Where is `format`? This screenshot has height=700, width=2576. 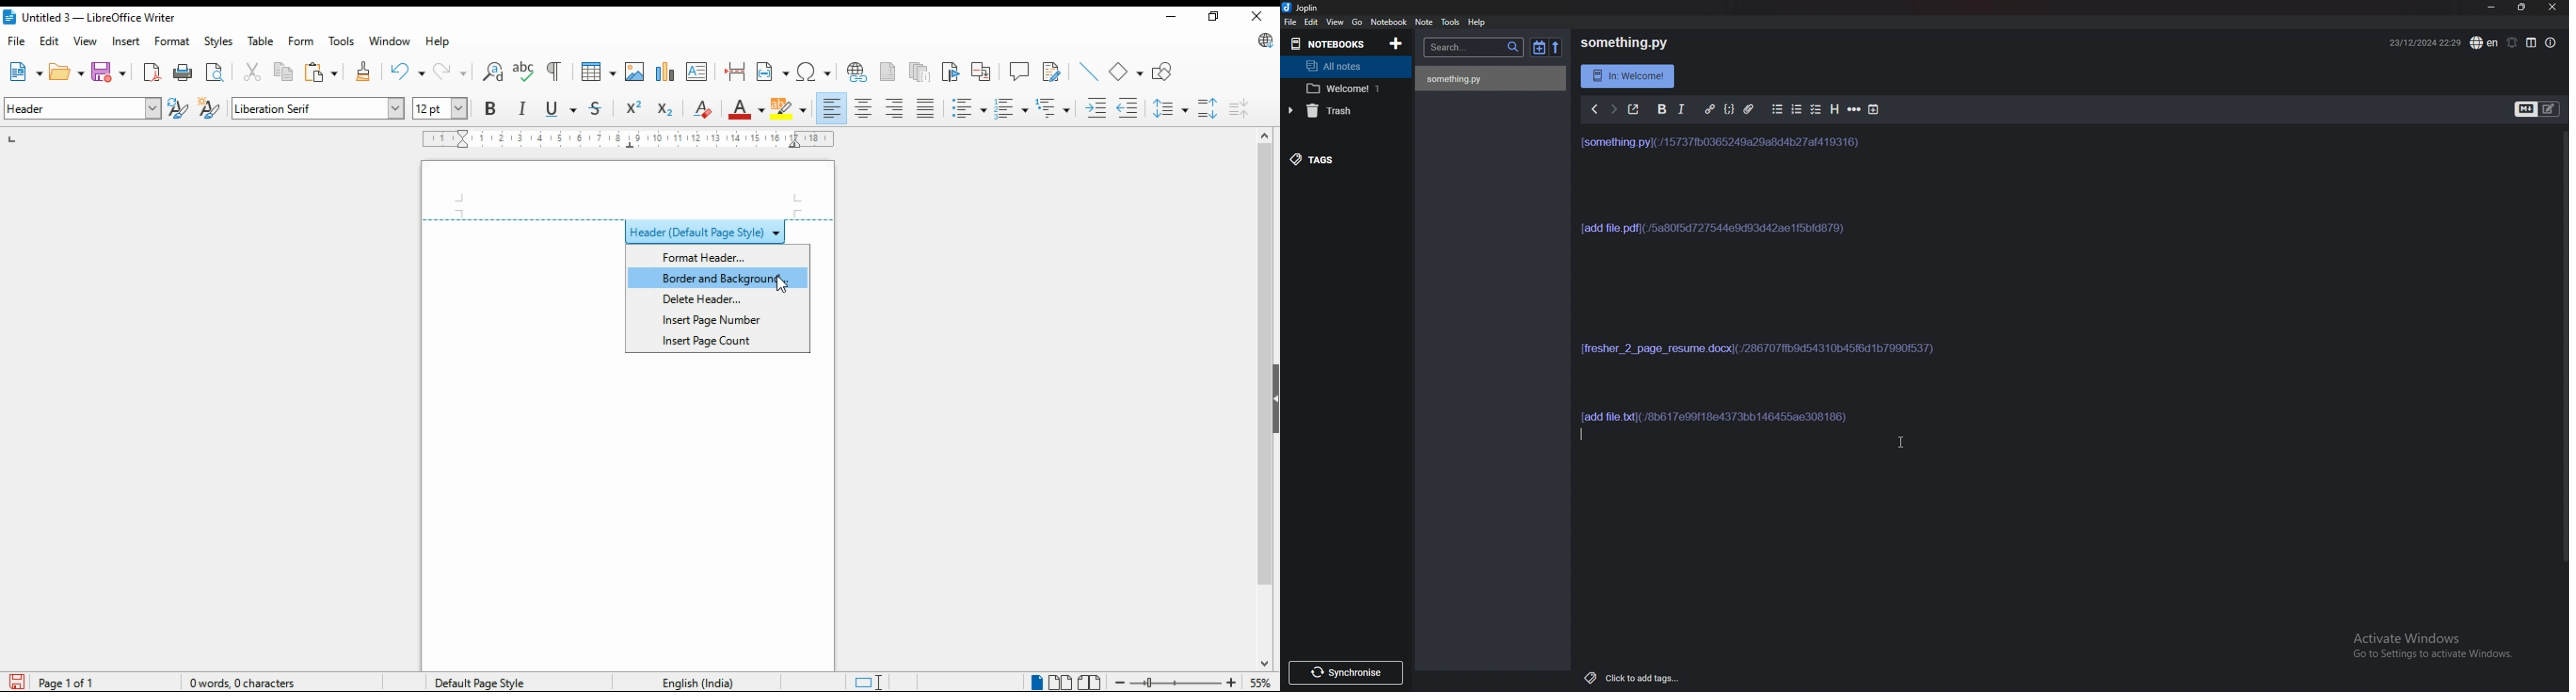
format is located at coordinates (174, 41).